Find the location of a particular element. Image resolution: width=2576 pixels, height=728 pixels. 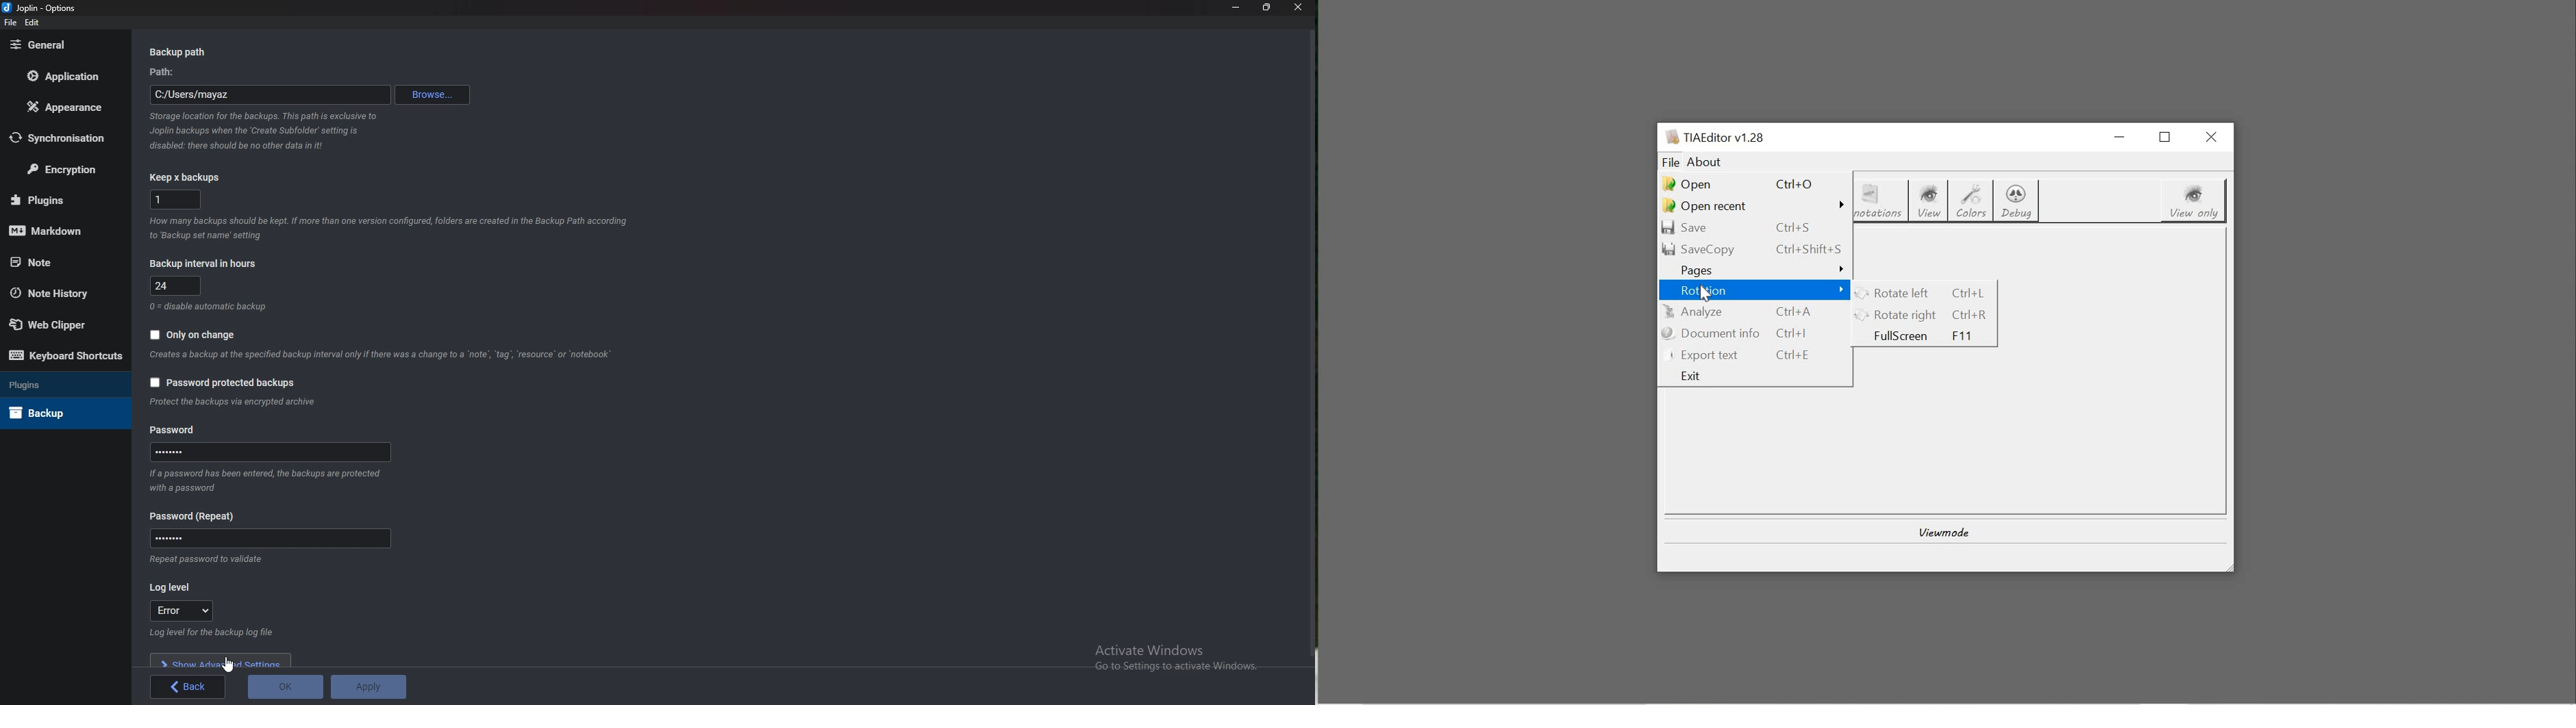

close is located at coordinates (1300, 7).